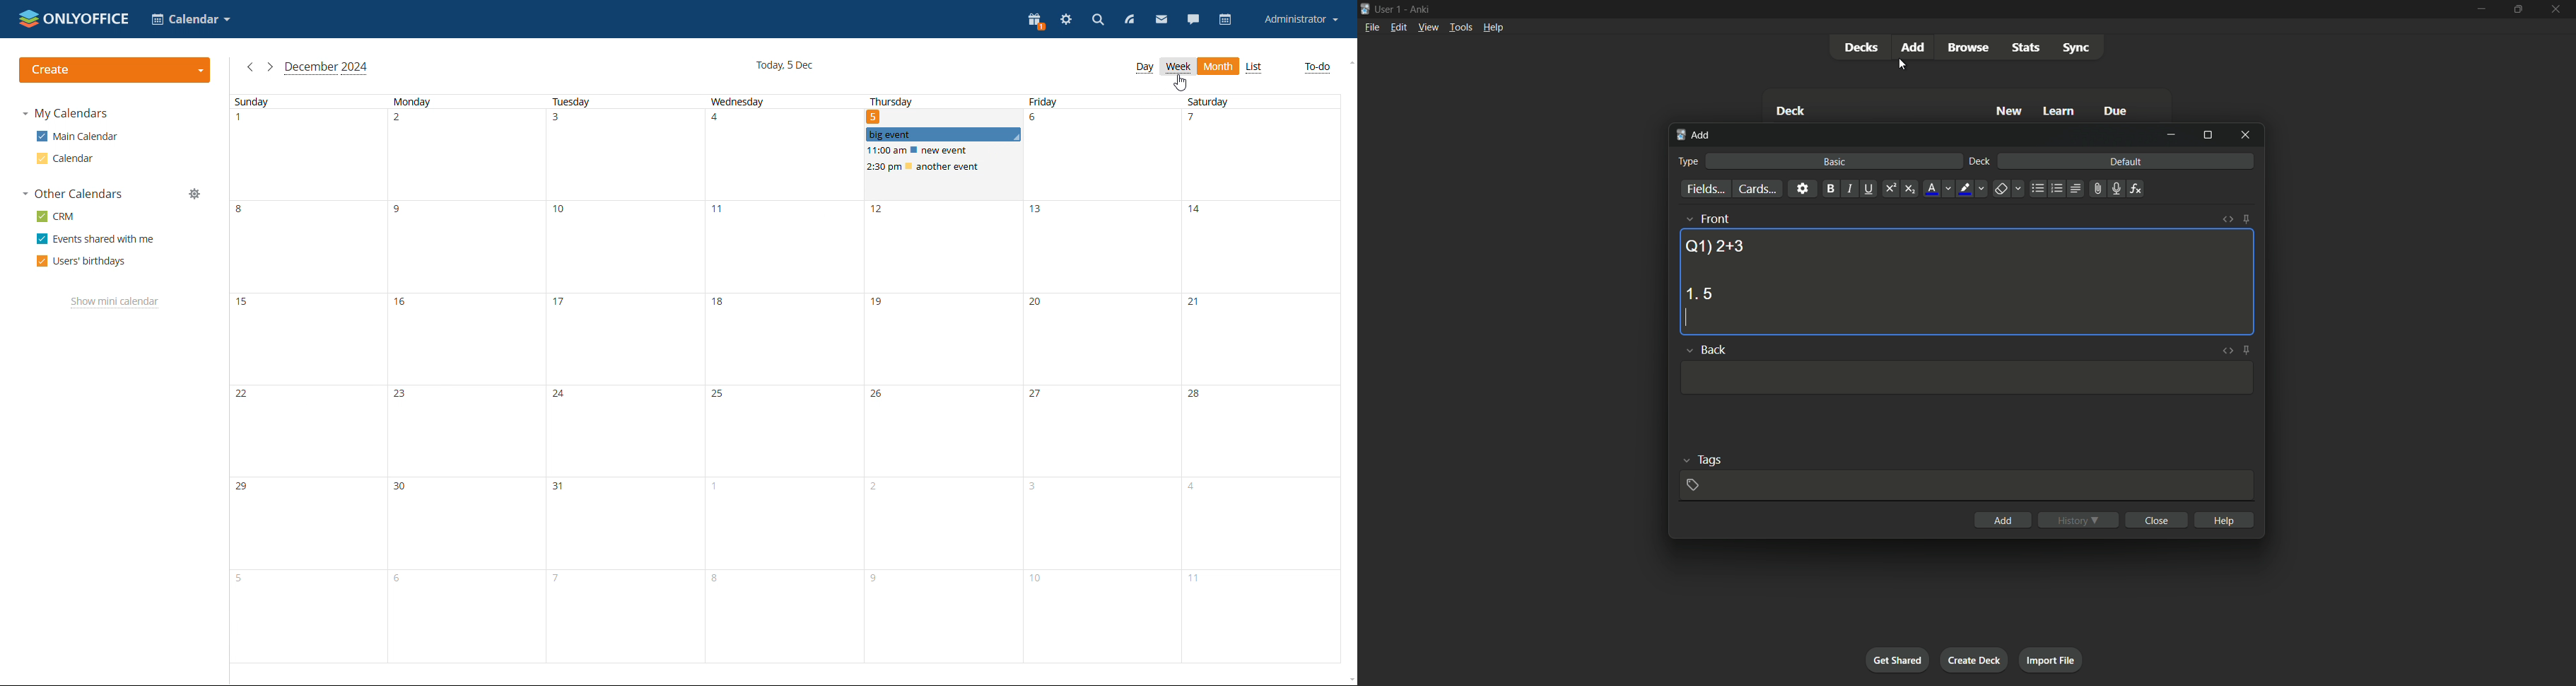 The height and width of the screenshot is (700, 2576). Describe the element at coordinates (1460, 27) in the screenshot. I see `tools menu` at that location.